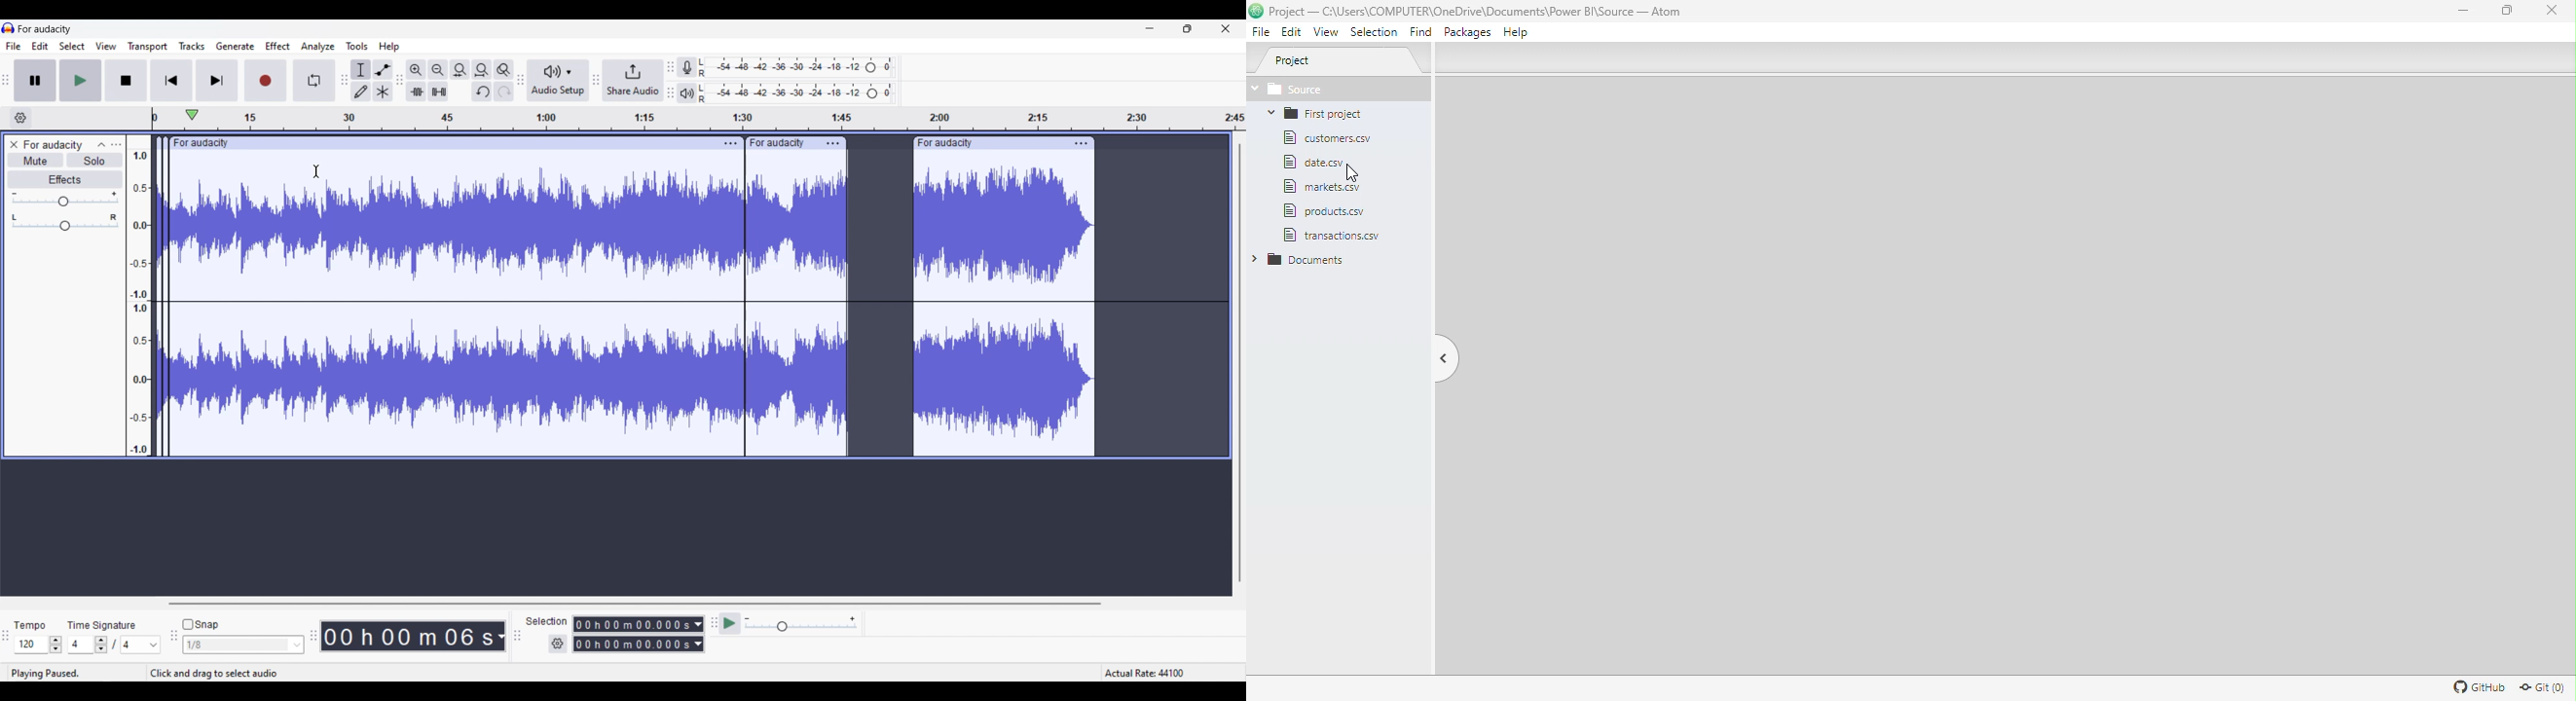 The height and width of the screenshot is (728, 2576). What do you see at coordinates (730, 143) in the screenshot?
I see `track options` at bounding box center [730, 143].